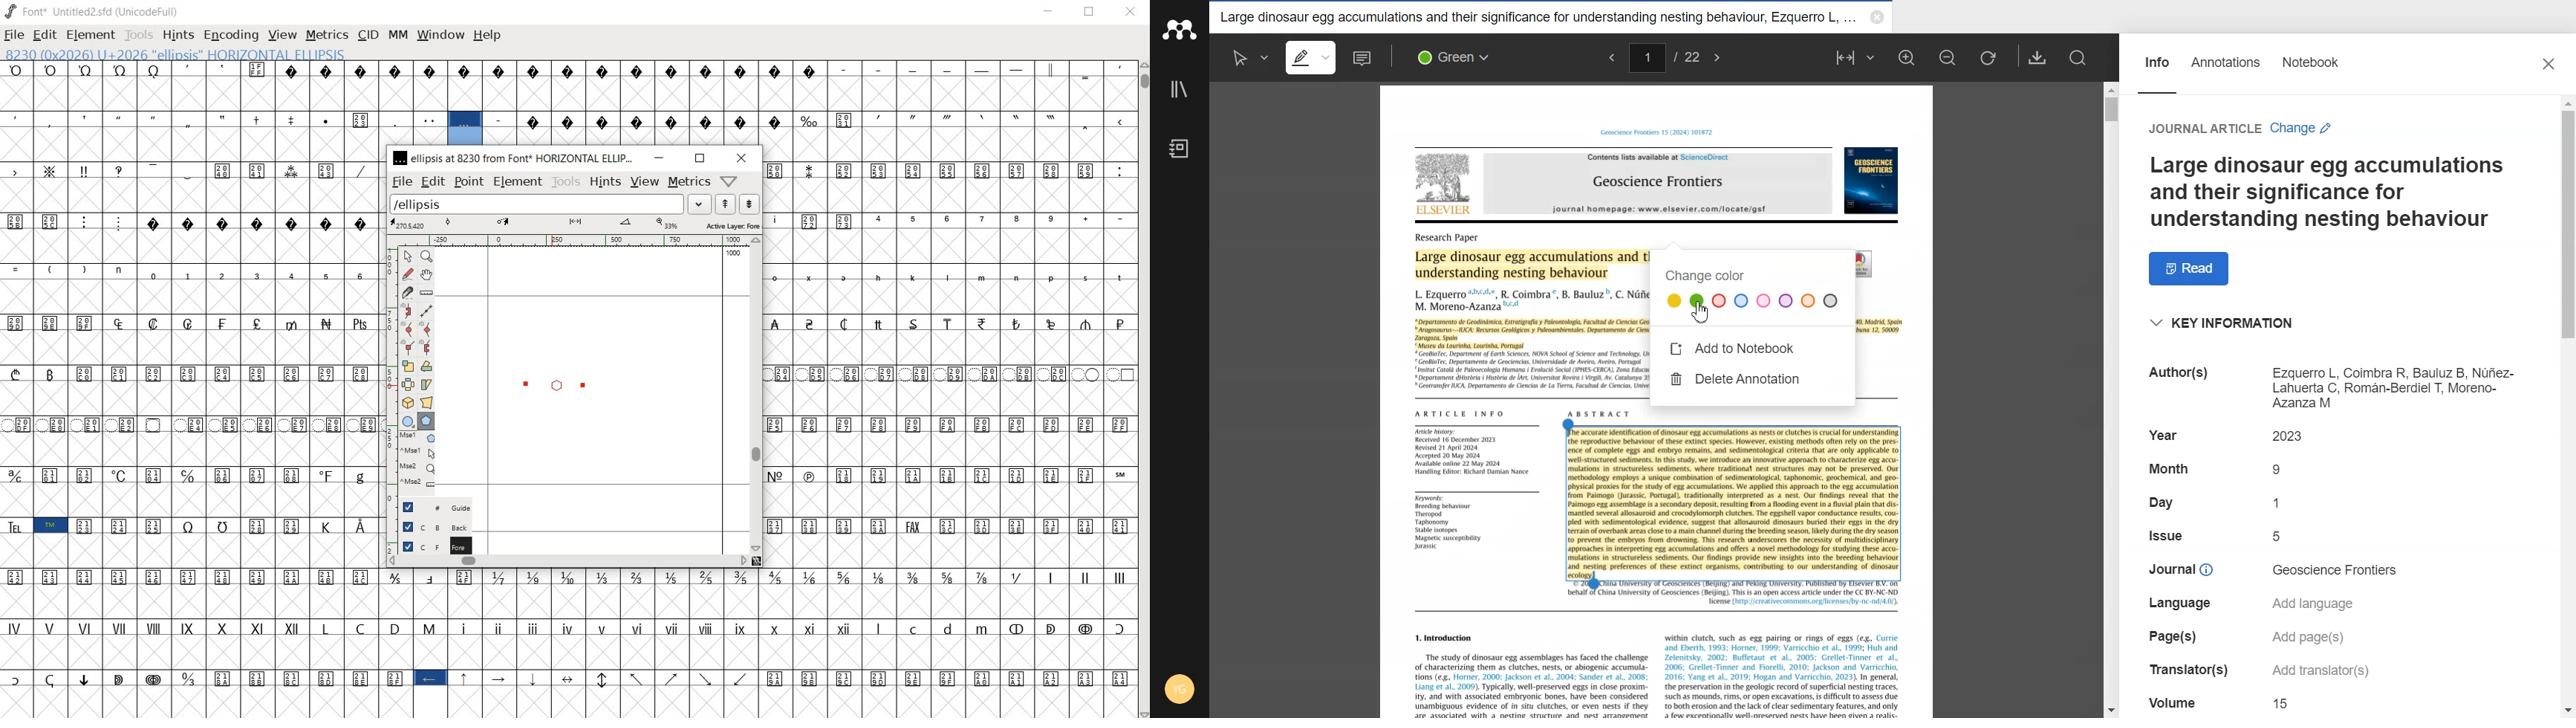 The height and width of the screenshot is (728, 2576). What do you see at coordinates (1908, 56) in the screenshot?
I see `Zoom in` at bounding box center [1908, 56].